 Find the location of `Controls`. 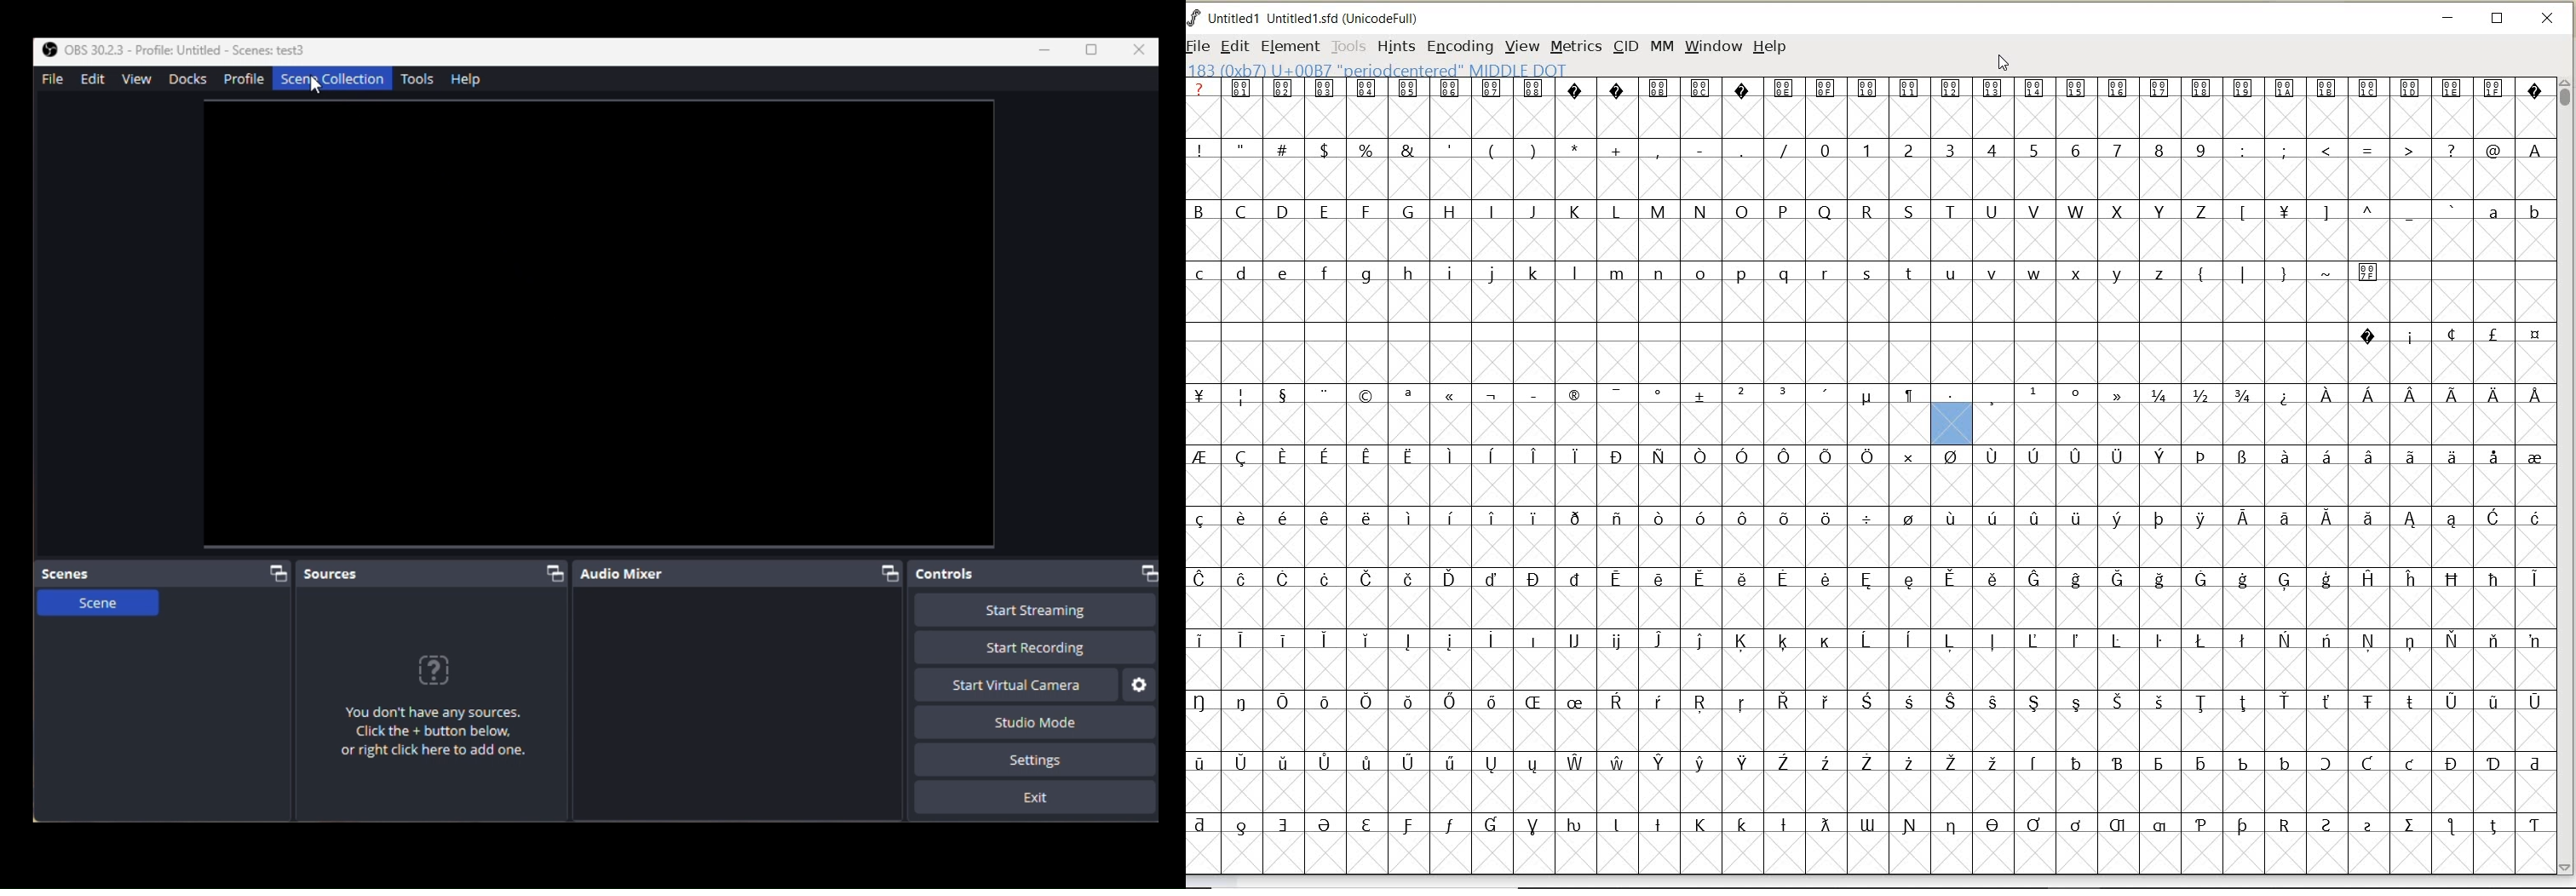

Controls is located at coordinates (1038, 574).